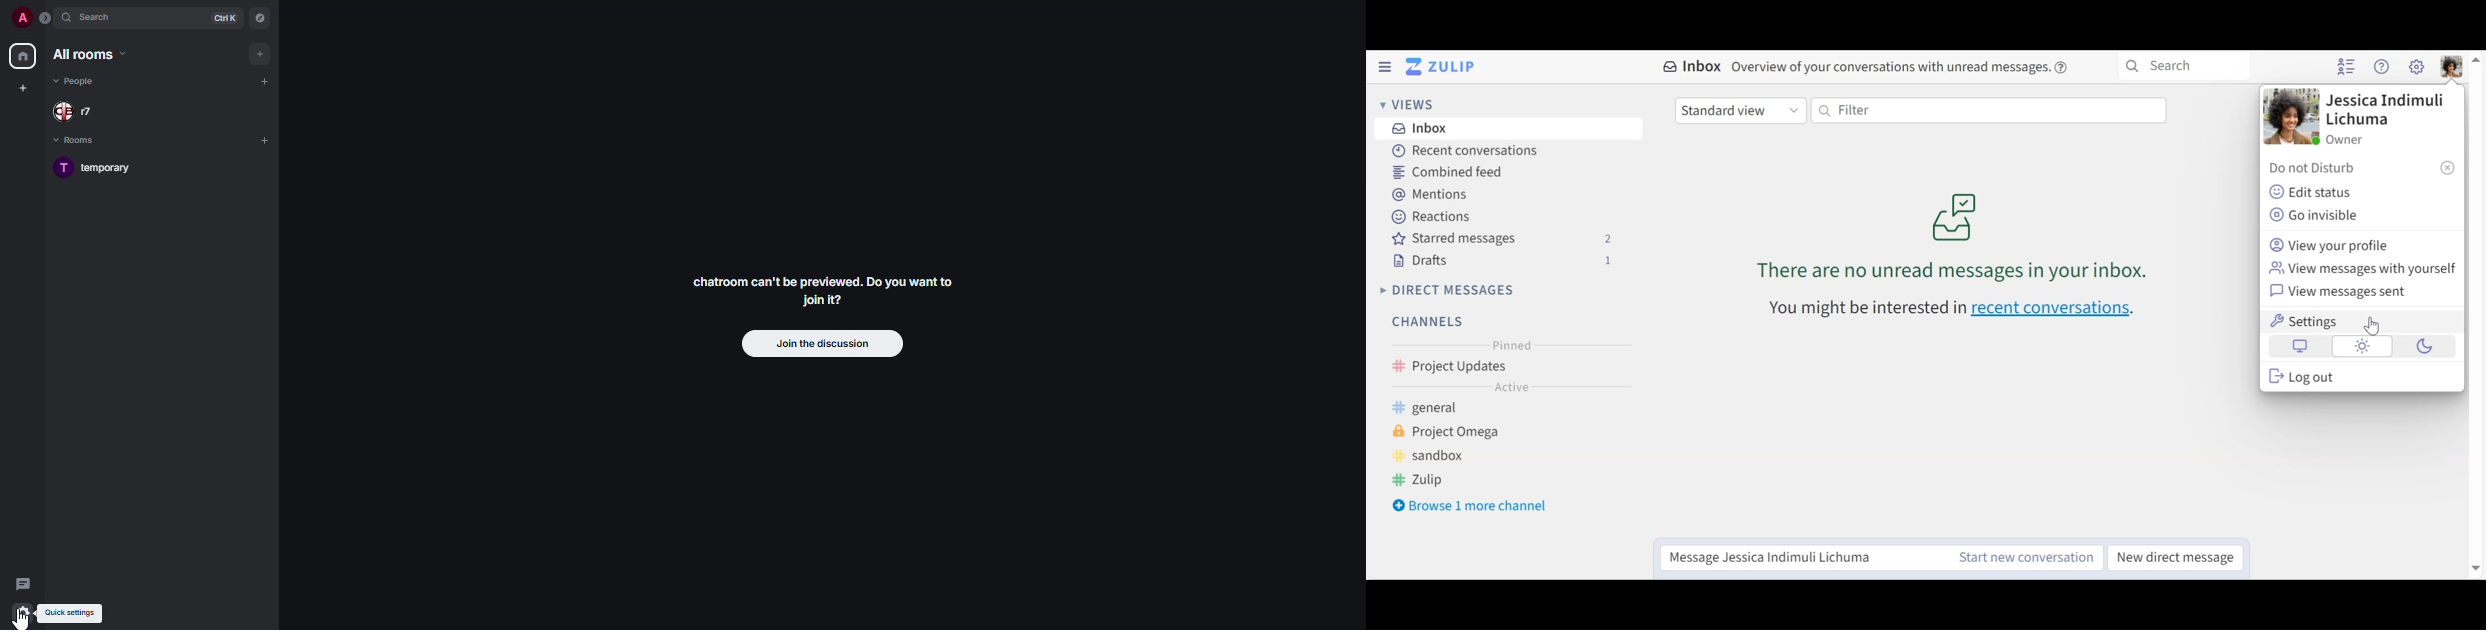 This screenshot has width=2492, height=644. What do you see at coordinates (1958, 228) in the screenshot?
I see `Overview of conversations with unread messages` at bounding box center [1958, 228].